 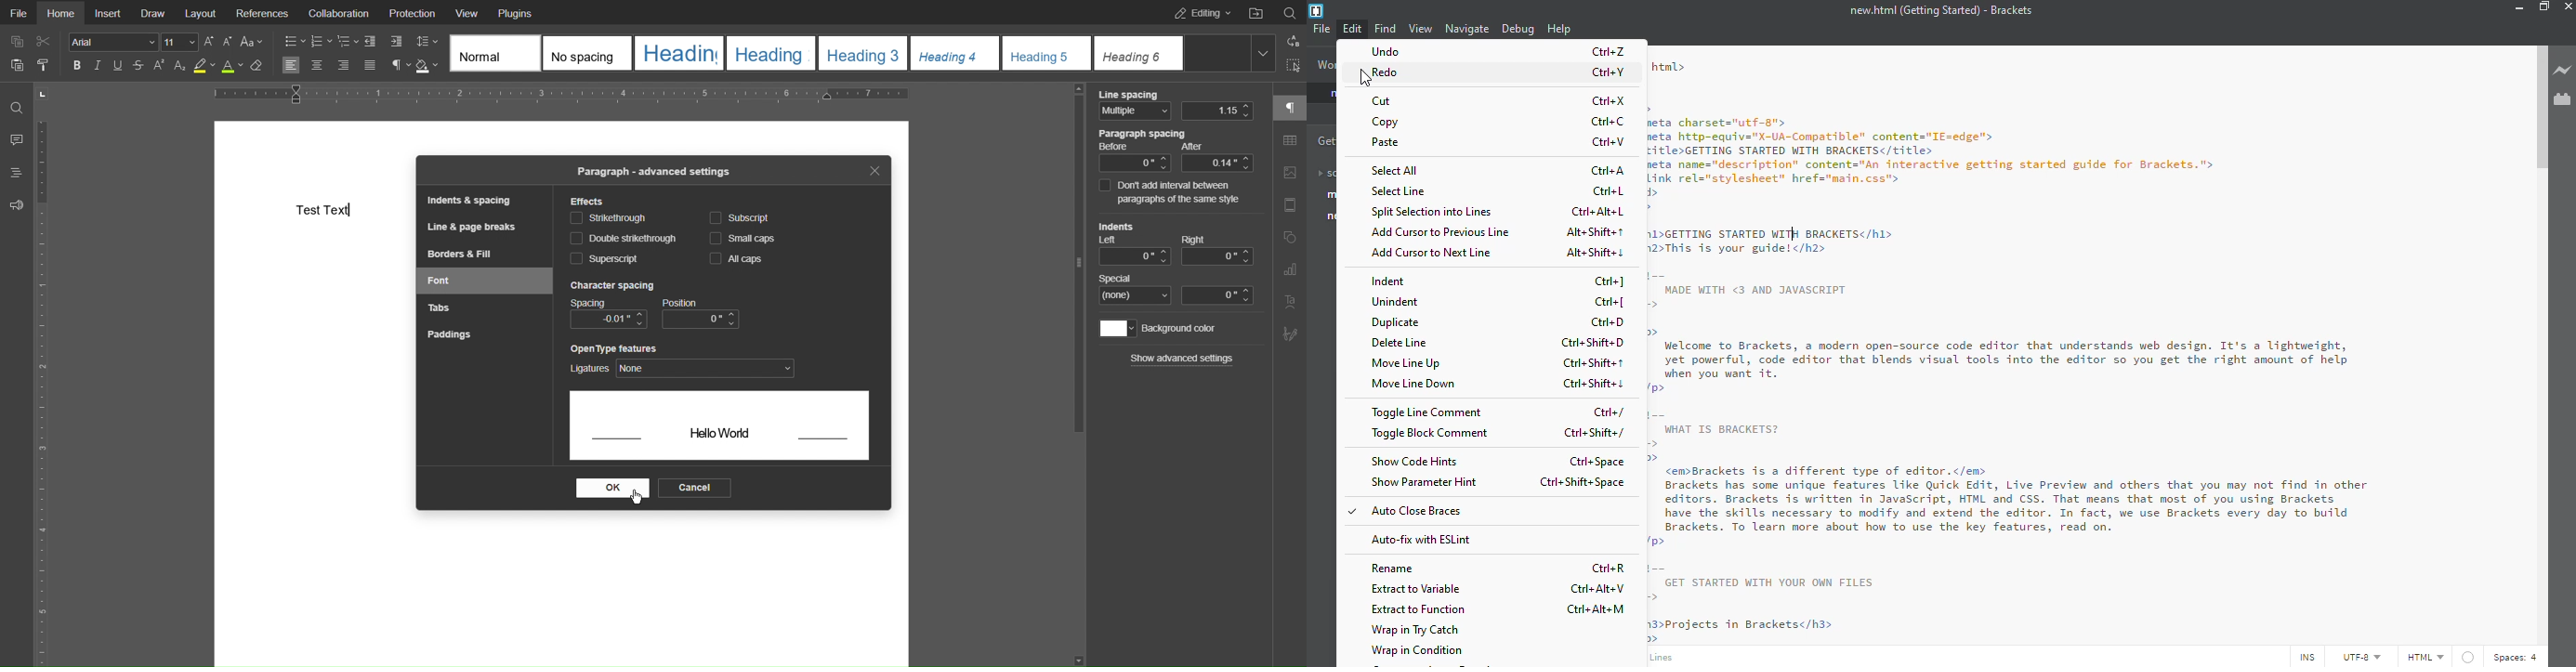 I want to click on ctrl+alt+l, so click(x=1603, y=213).